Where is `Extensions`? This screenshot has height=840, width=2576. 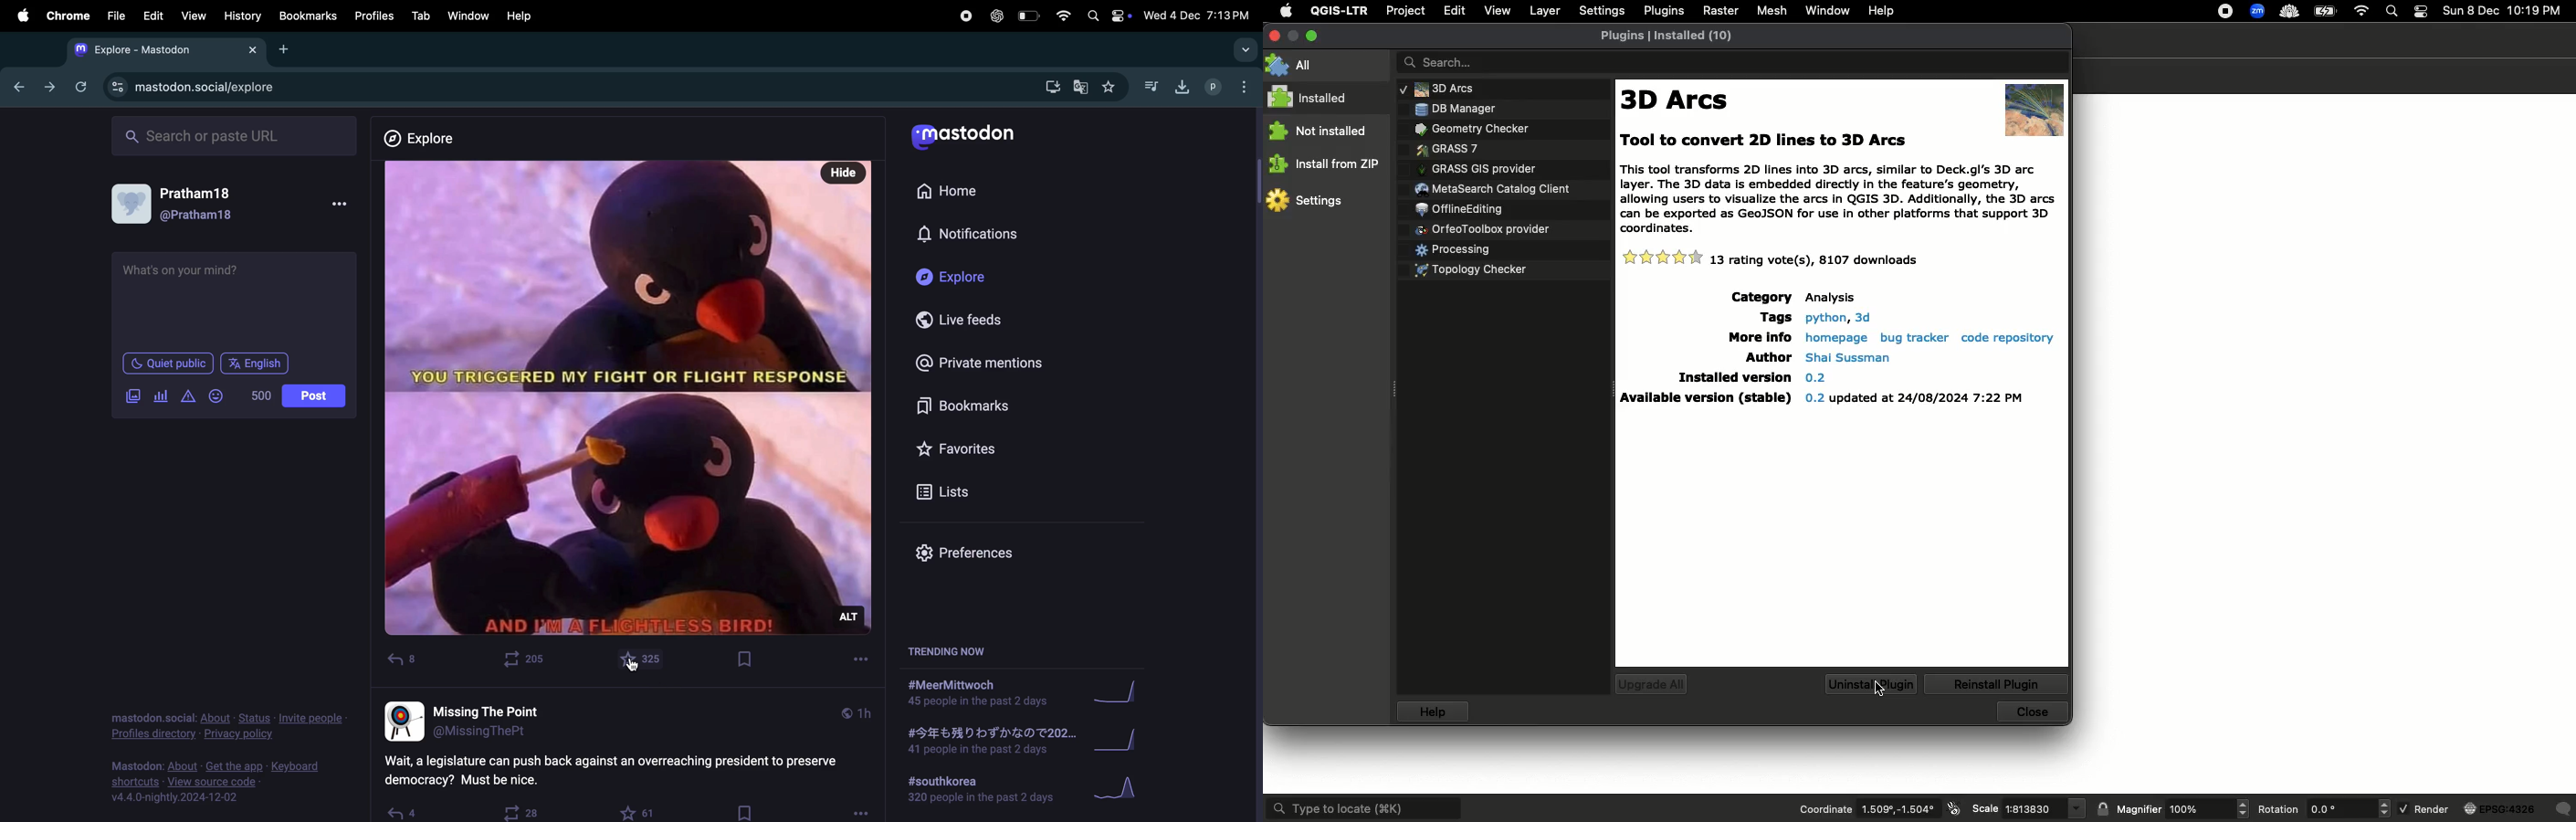
Extensions is located at coordinates (2275, 11).